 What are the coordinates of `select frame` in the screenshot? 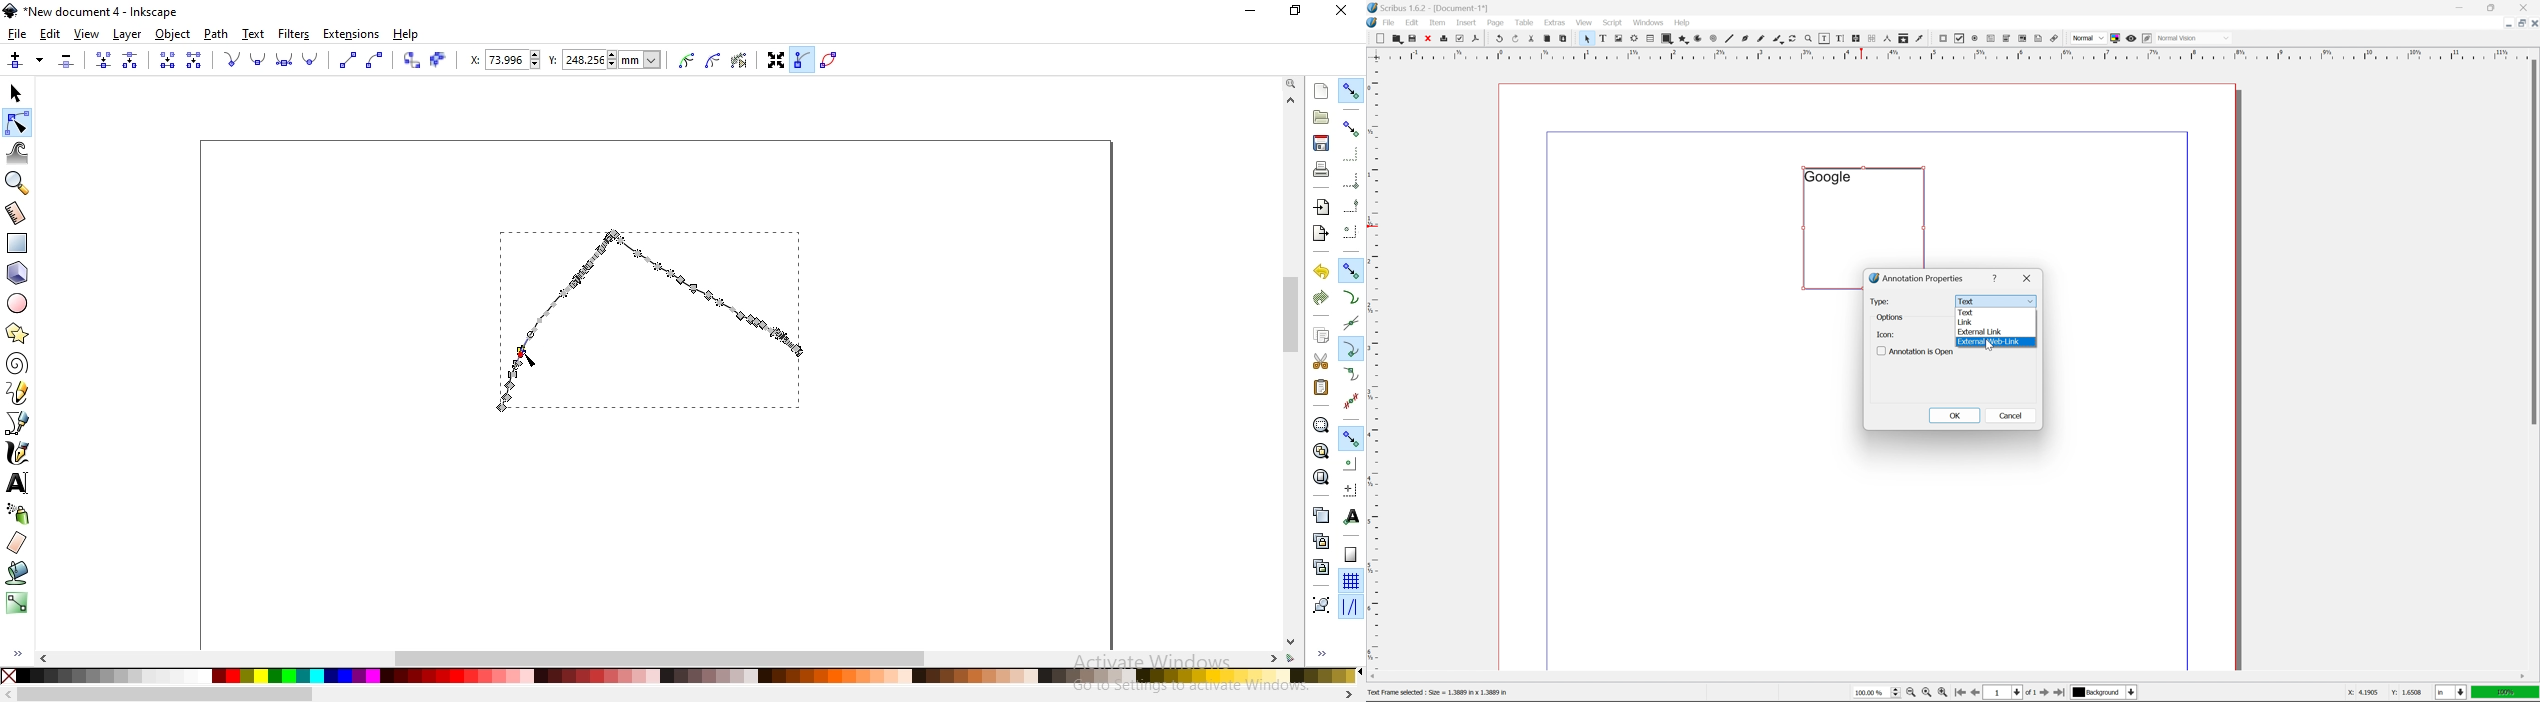 It's located at (1586, 40).